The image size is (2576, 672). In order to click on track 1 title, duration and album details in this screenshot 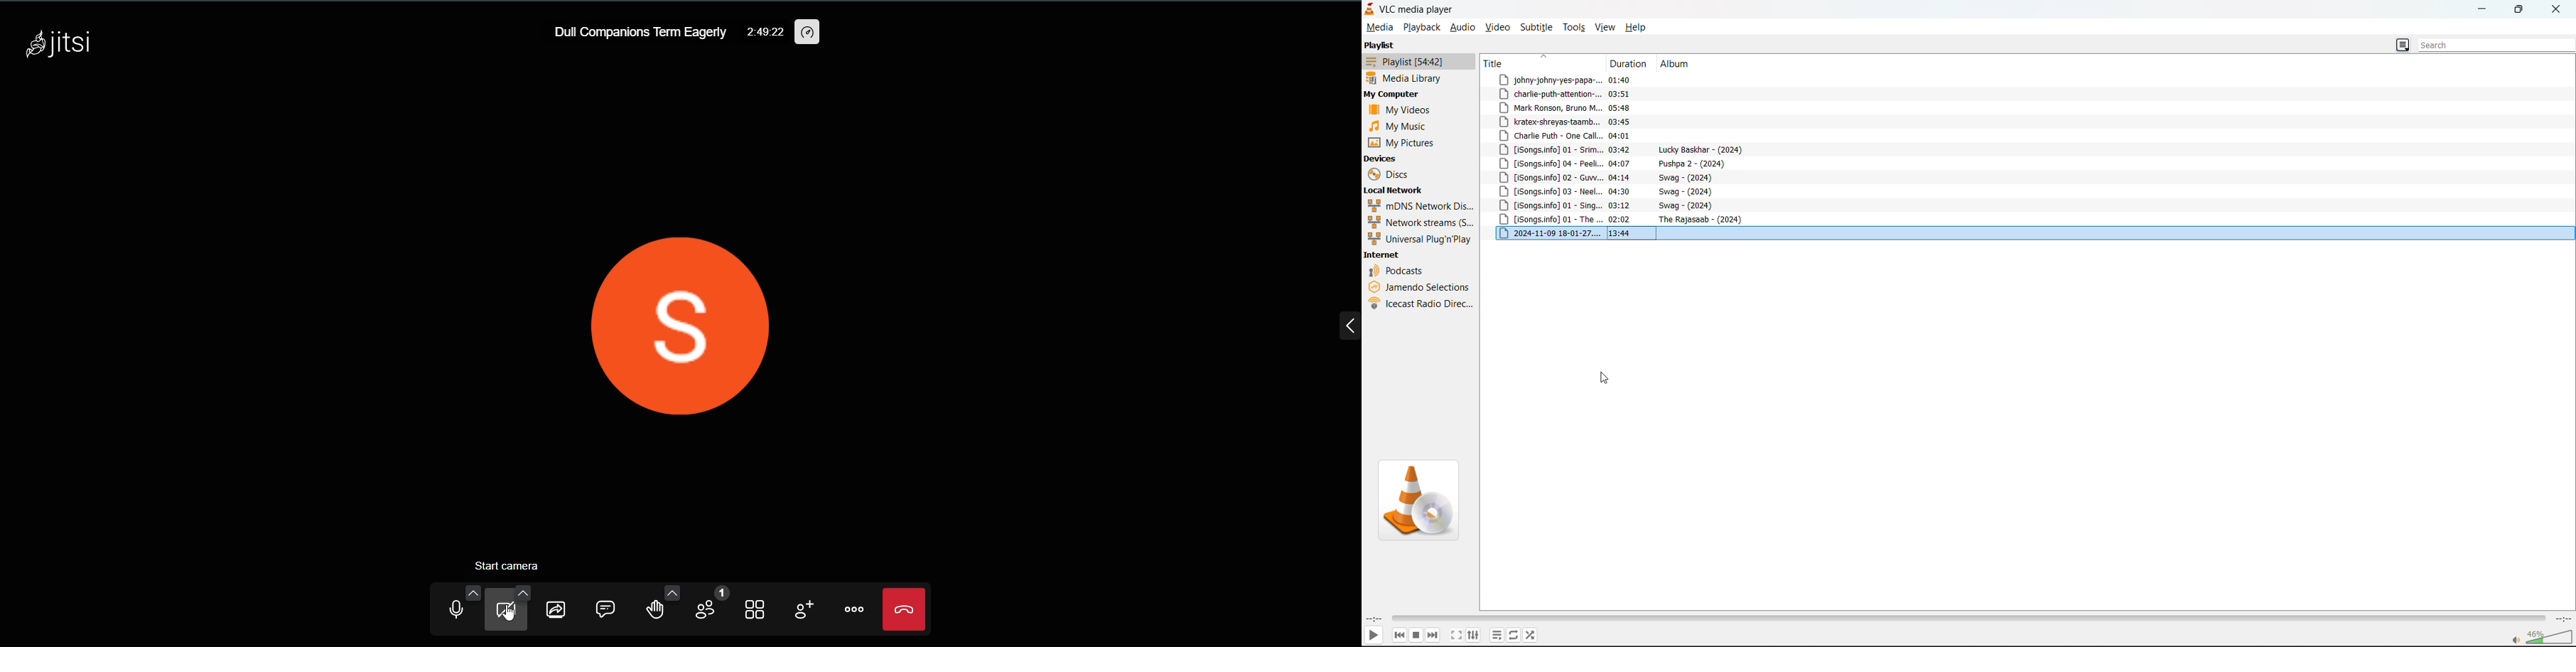, I will do `click(1595, 78)`.